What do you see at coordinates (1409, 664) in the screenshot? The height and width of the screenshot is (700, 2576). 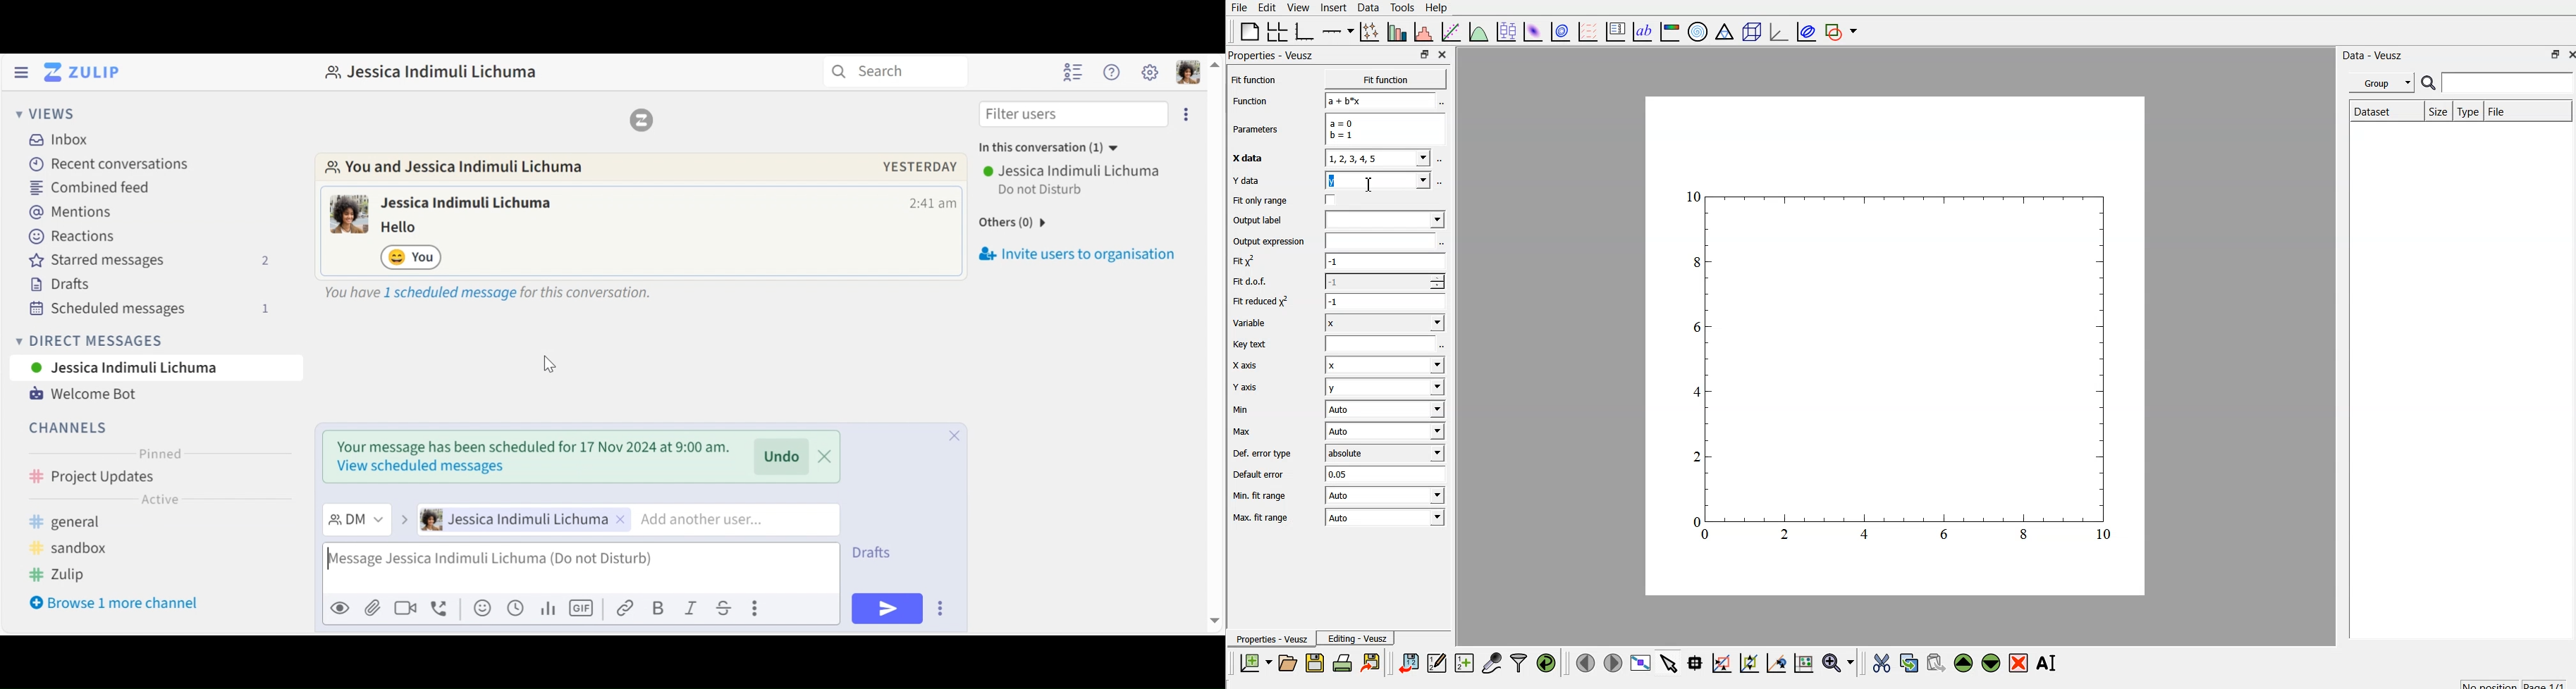 I see `import data into veusz` at bounding box center [1409, 664].